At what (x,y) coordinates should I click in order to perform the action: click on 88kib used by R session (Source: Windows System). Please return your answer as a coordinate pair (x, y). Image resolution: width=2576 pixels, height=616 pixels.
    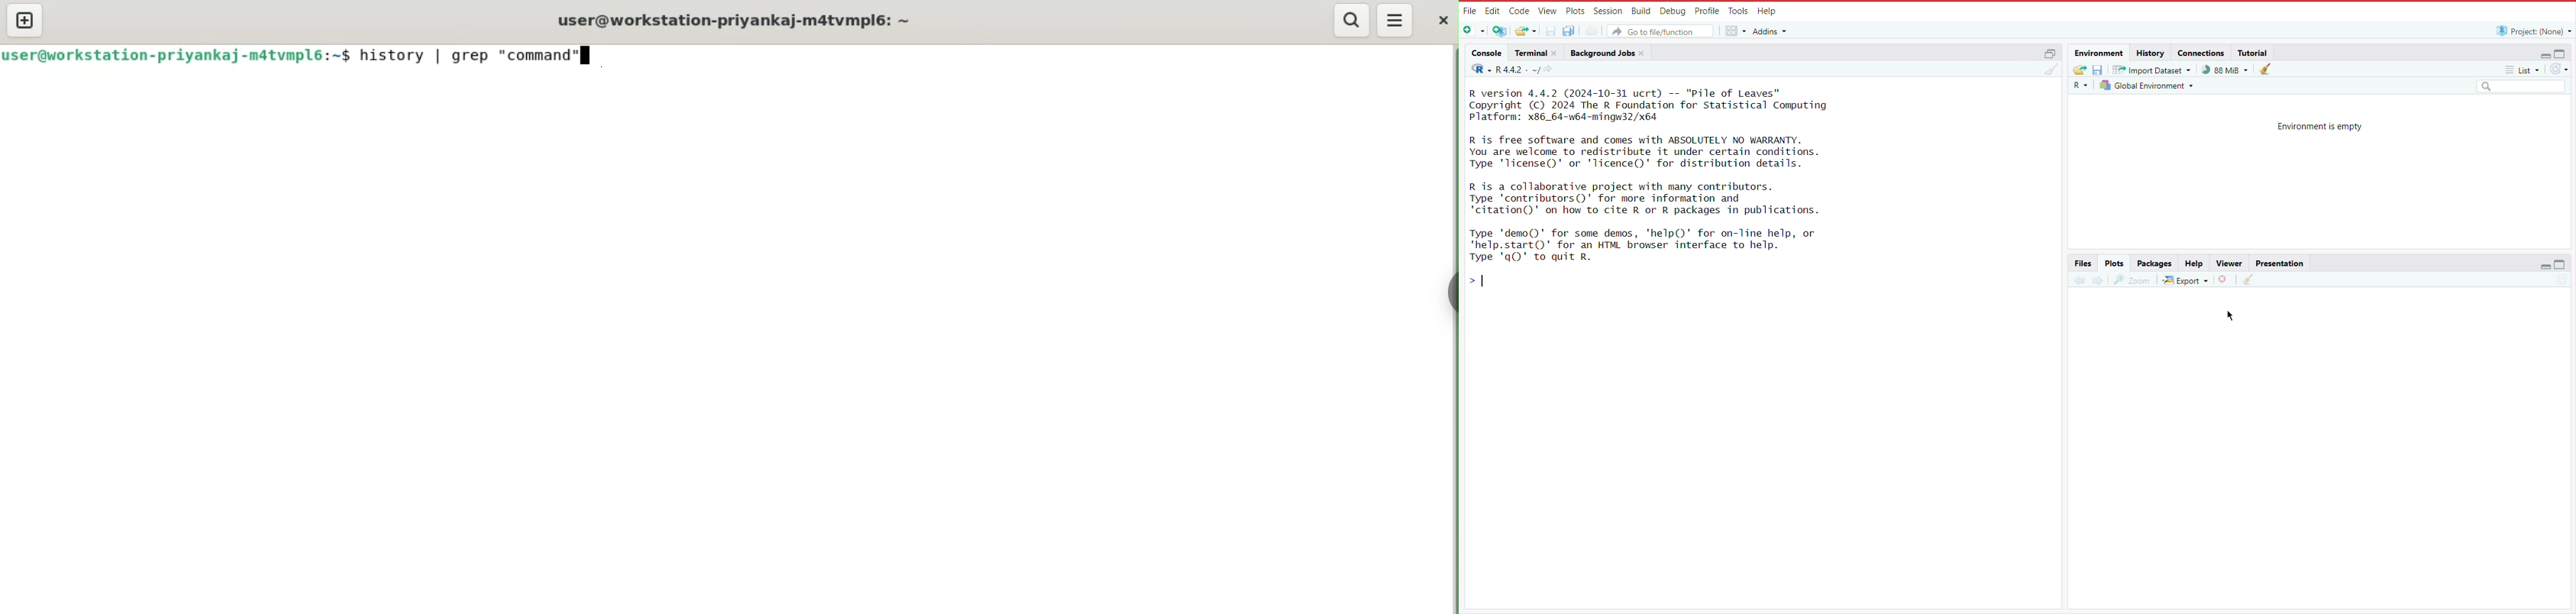
    Looking at the image, I should click on (2228, 69).